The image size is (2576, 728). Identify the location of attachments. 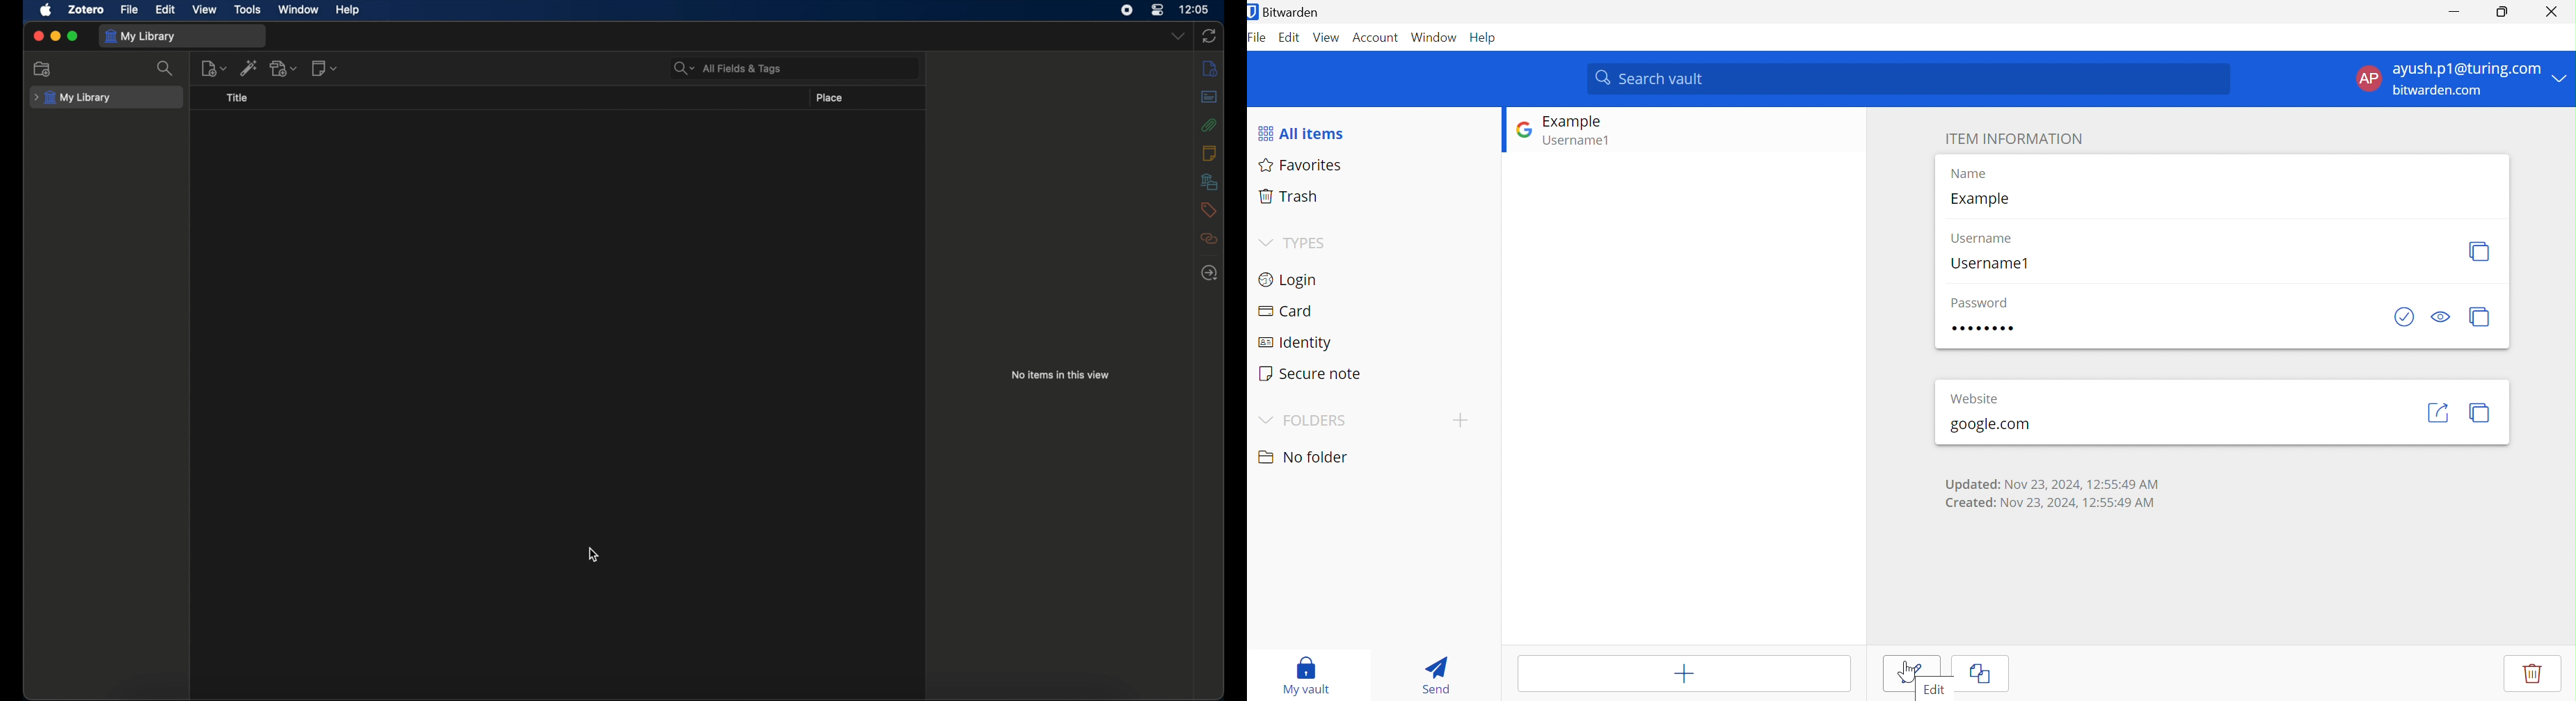
(1209, 125).